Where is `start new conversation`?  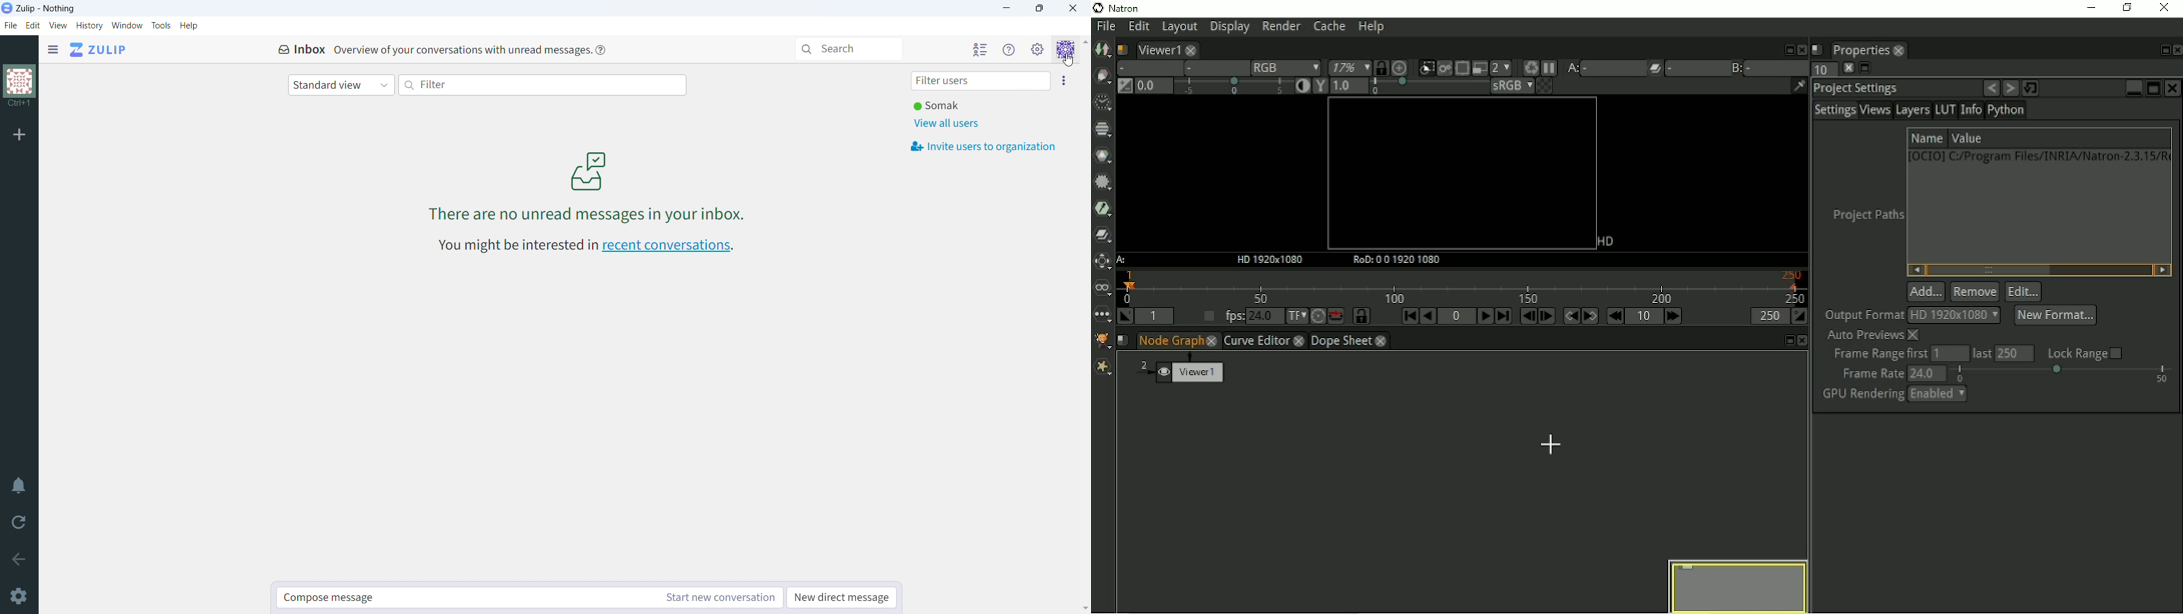 start new conversation is located at coordinates (718, 598).